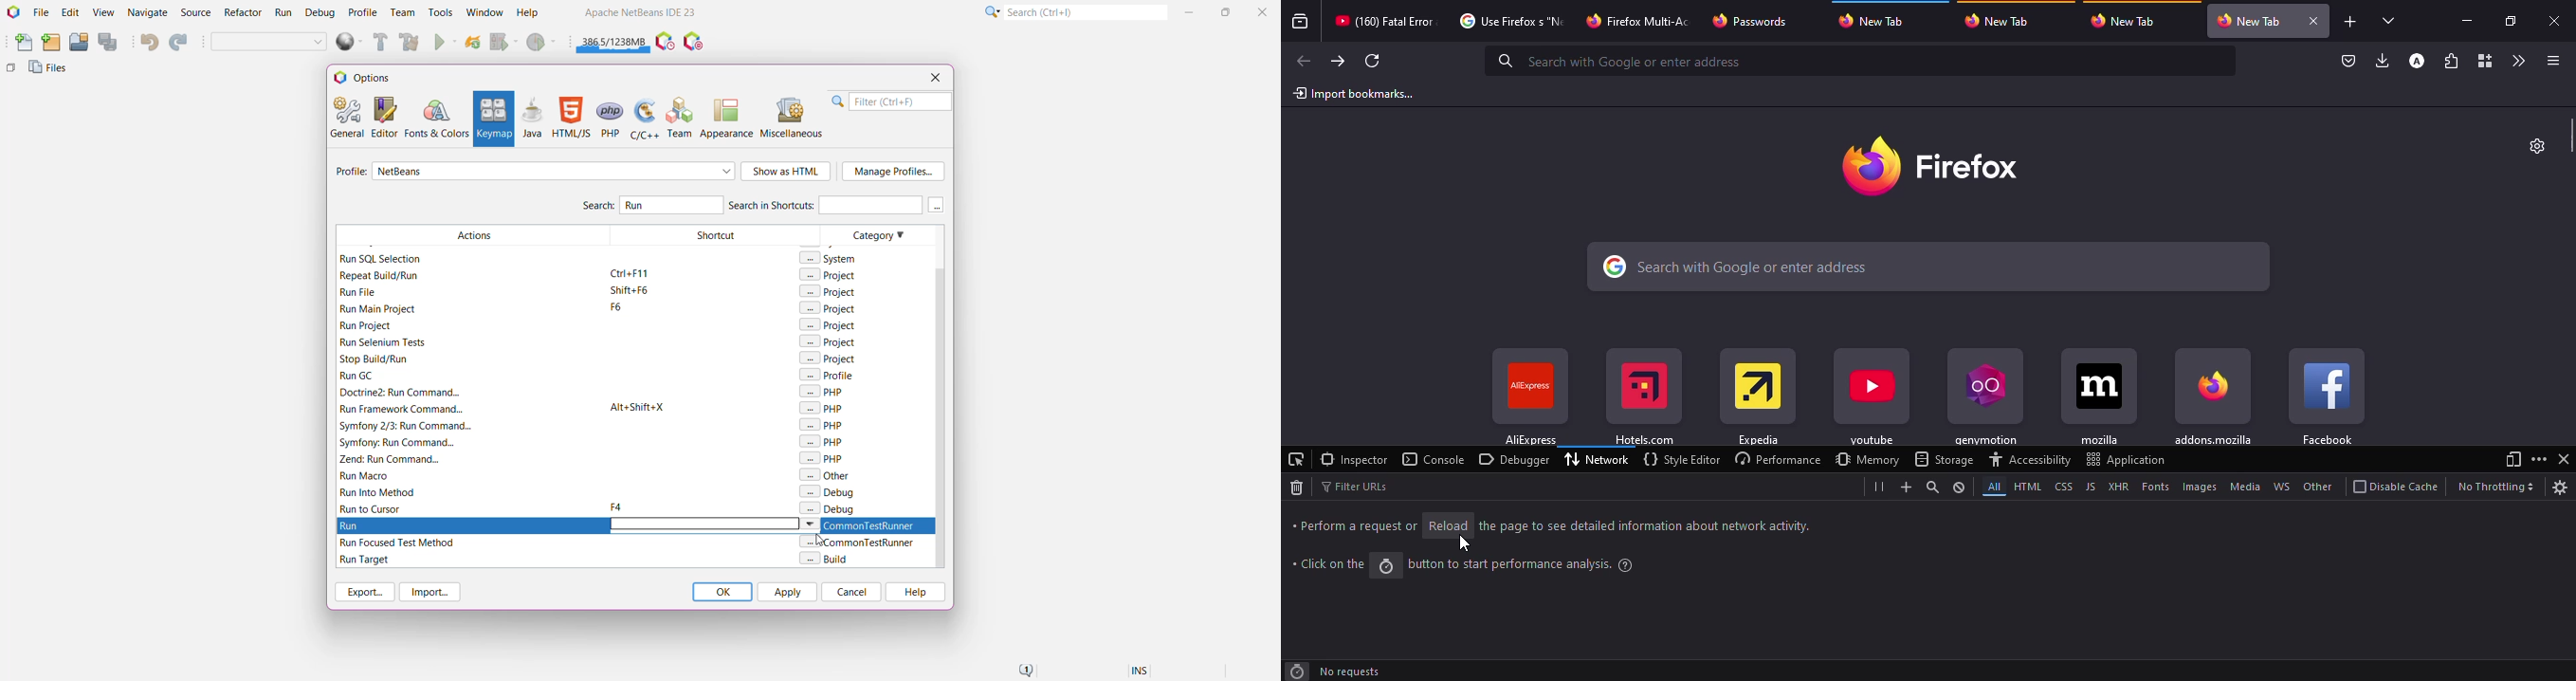  I want to click on shortcuts, so click(2328, 396).